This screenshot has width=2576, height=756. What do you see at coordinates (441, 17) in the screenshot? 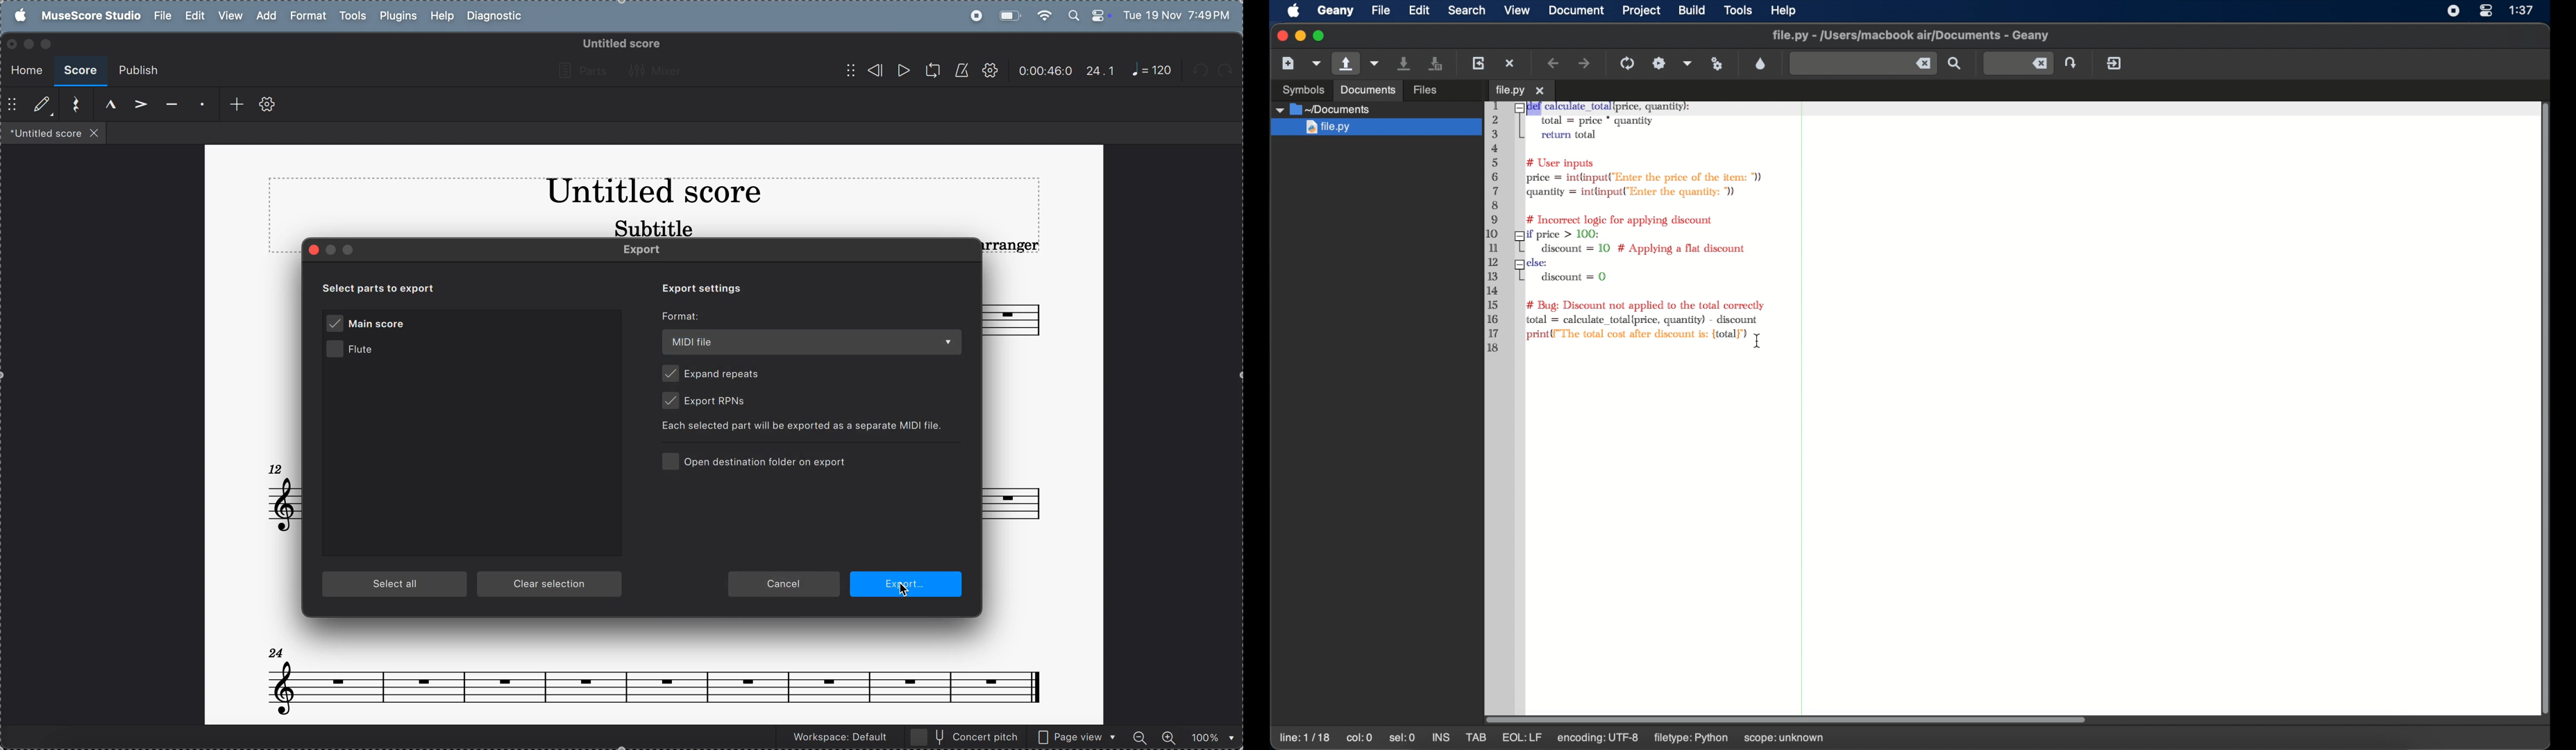
I see `help` at bounding box center [441, 17].